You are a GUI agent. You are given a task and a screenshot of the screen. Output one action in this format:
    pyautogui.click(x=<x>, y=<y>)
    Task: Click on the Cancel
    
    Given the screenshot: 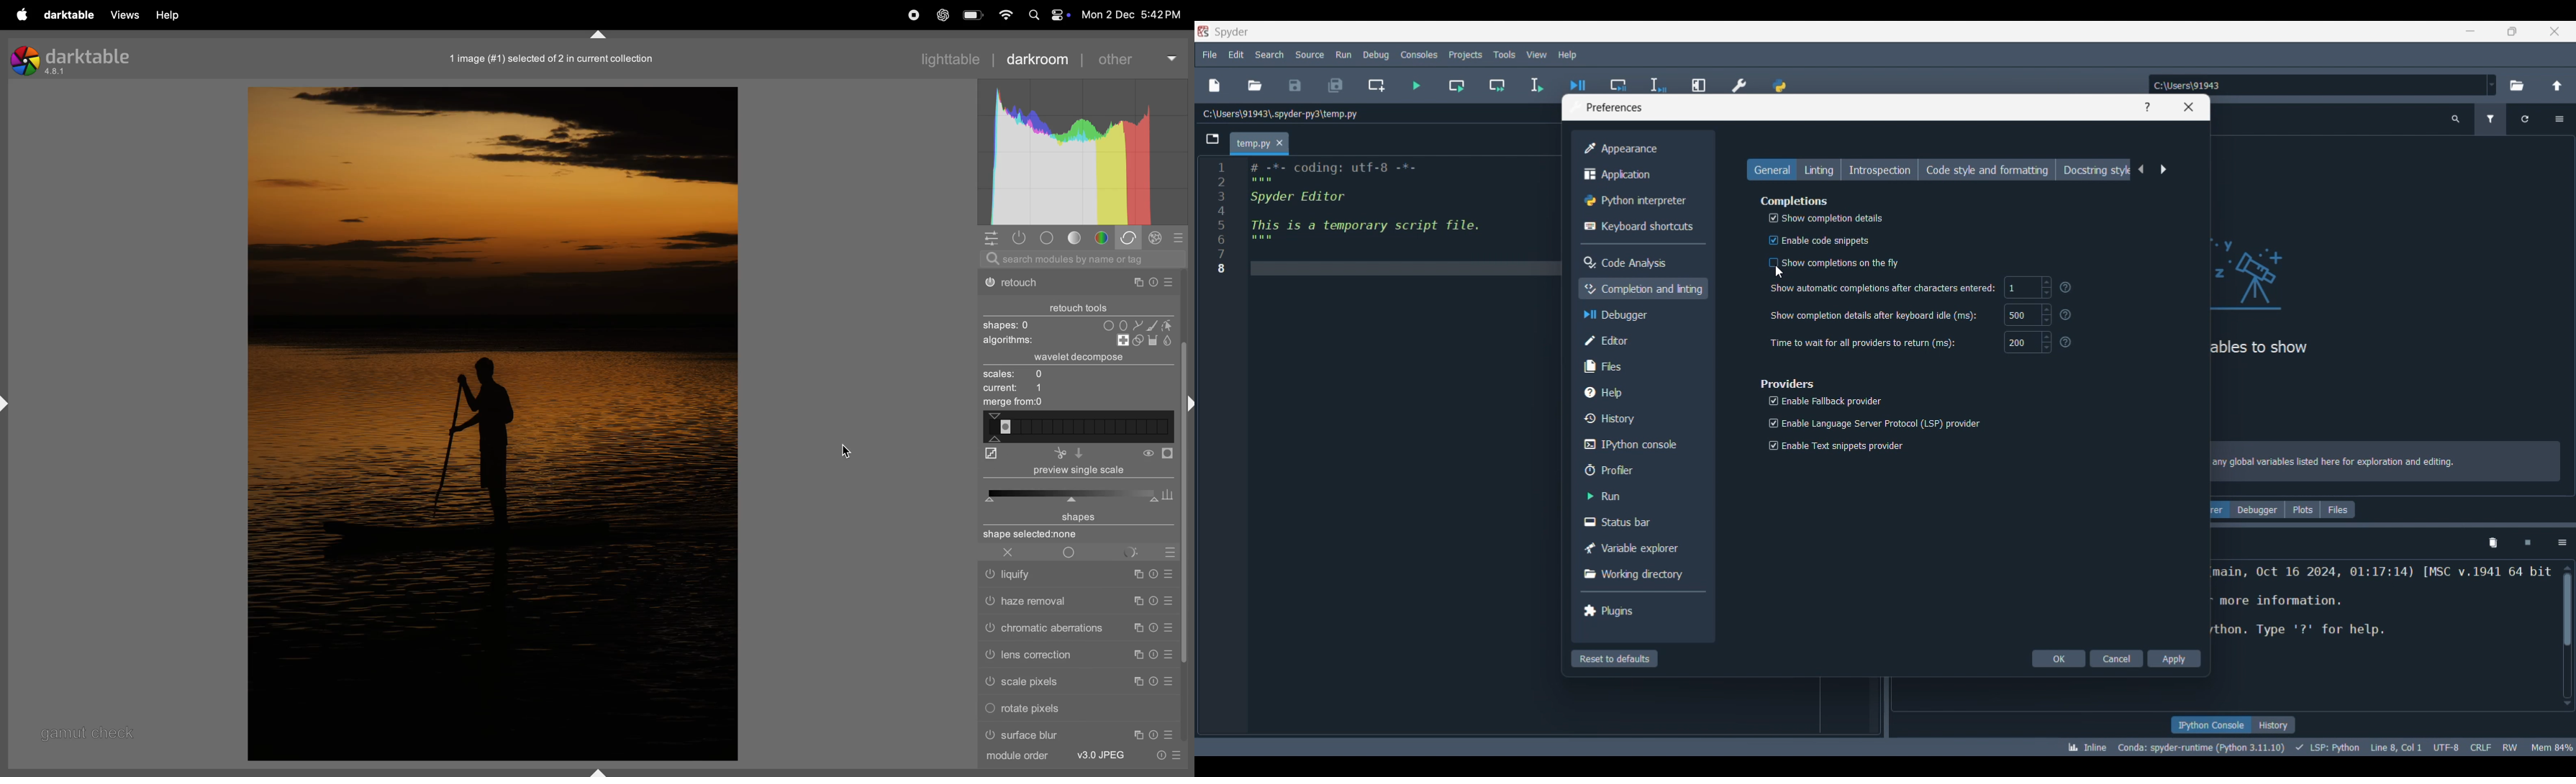 What is the action you would take?
    pyautogui.click(x=2116, y=658)
    